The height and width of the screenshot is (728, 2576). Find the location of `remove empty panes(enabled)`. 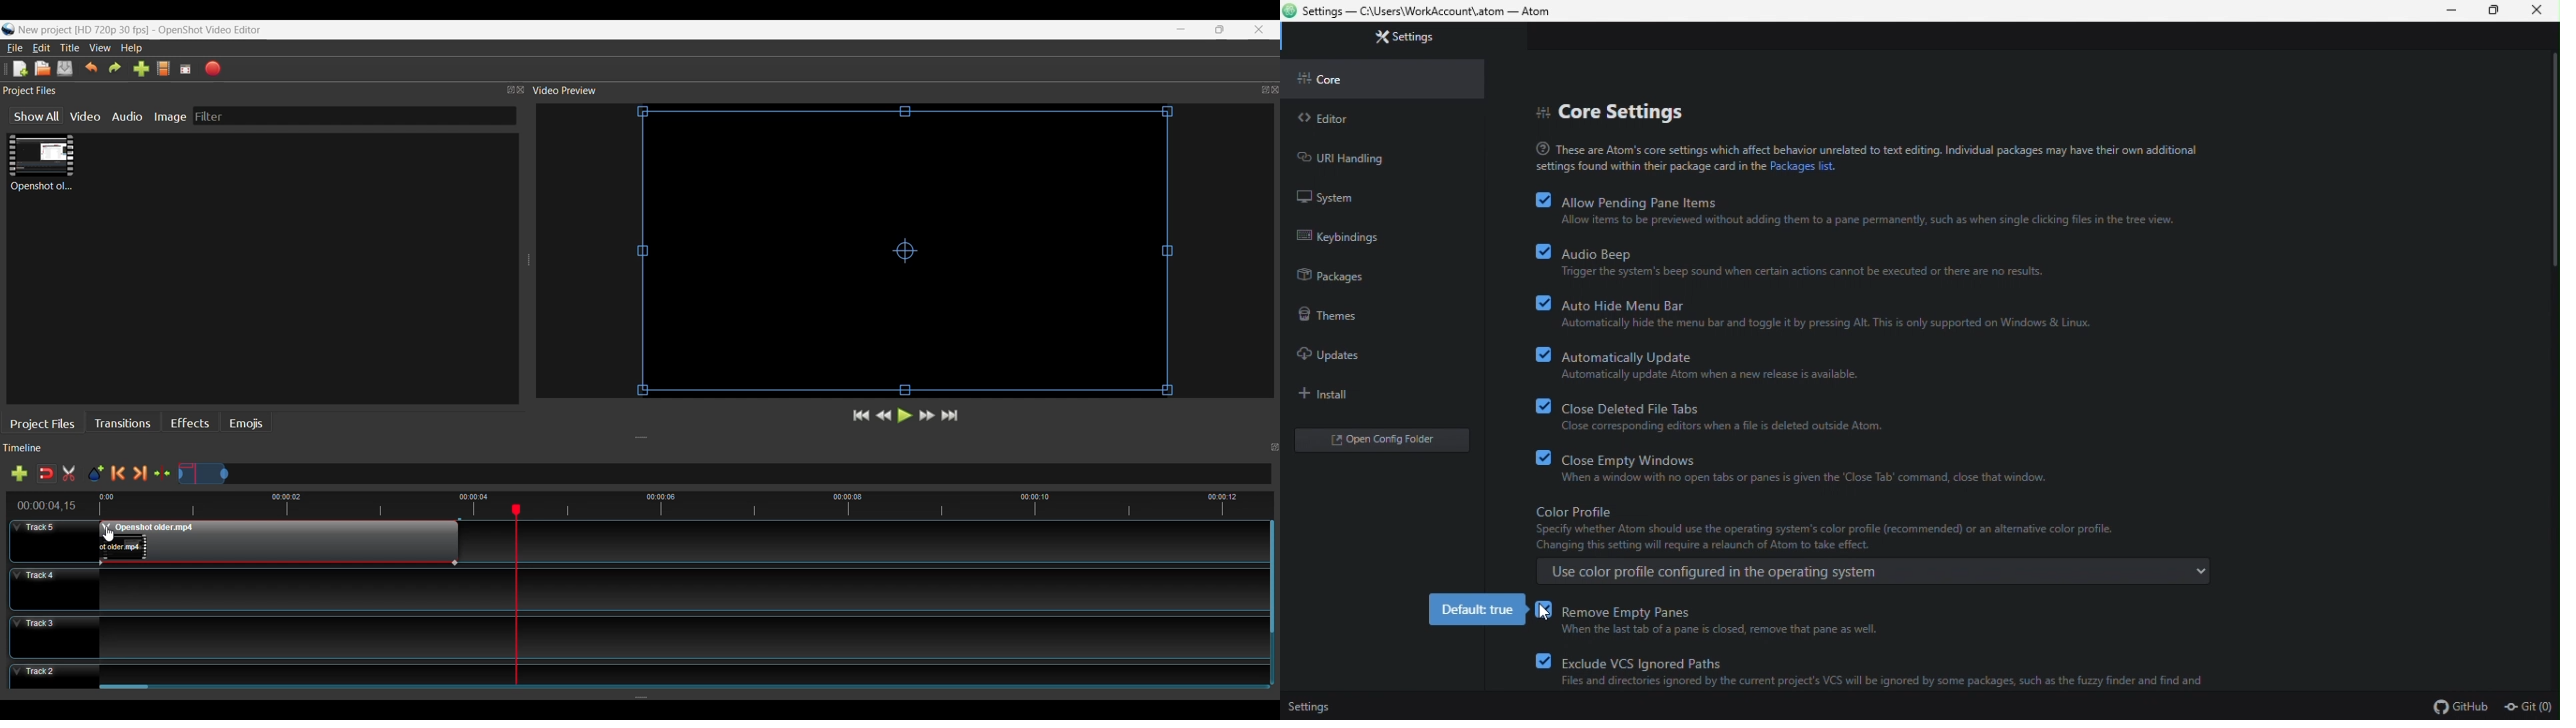

remove empty panes(enabled) is located at coordinates (1726, 620).